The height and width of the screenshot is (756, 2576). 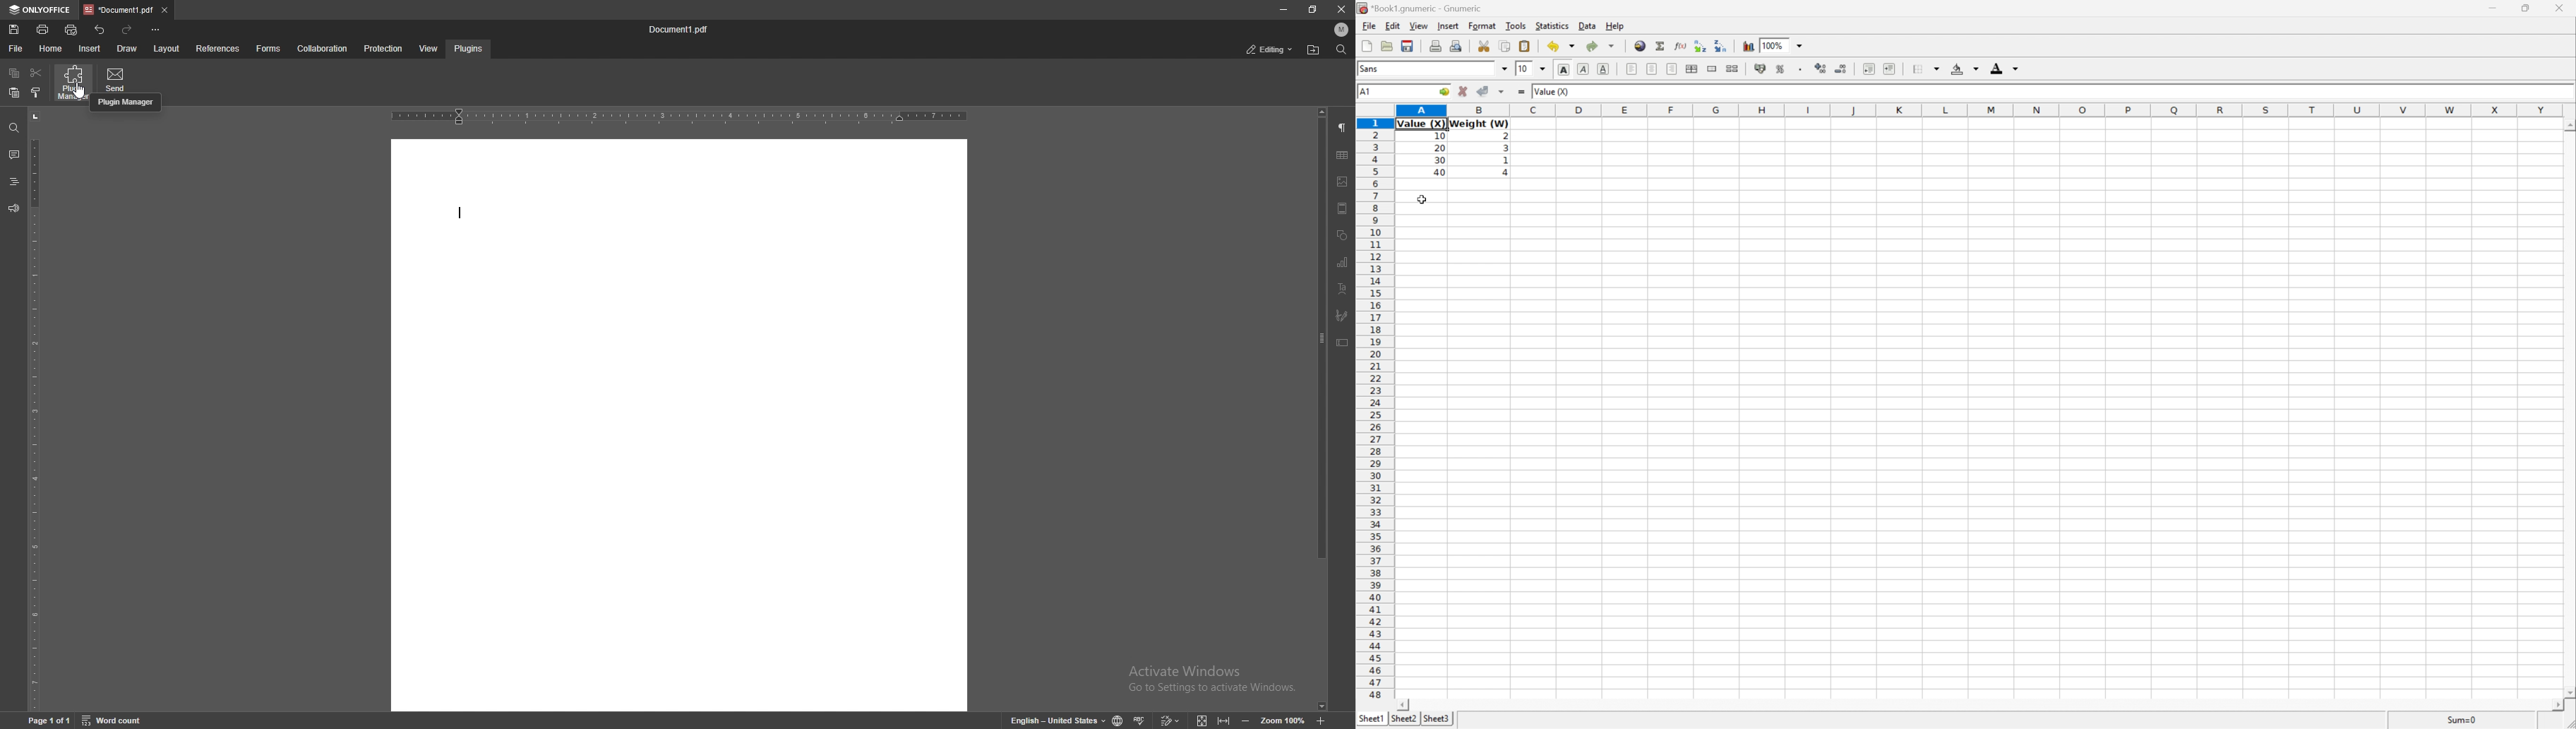 What do you see at coordinates (1821, 67) in the screenshot?
I see `Increase the number of decimals displayed` at bounding box center [1821, 67].